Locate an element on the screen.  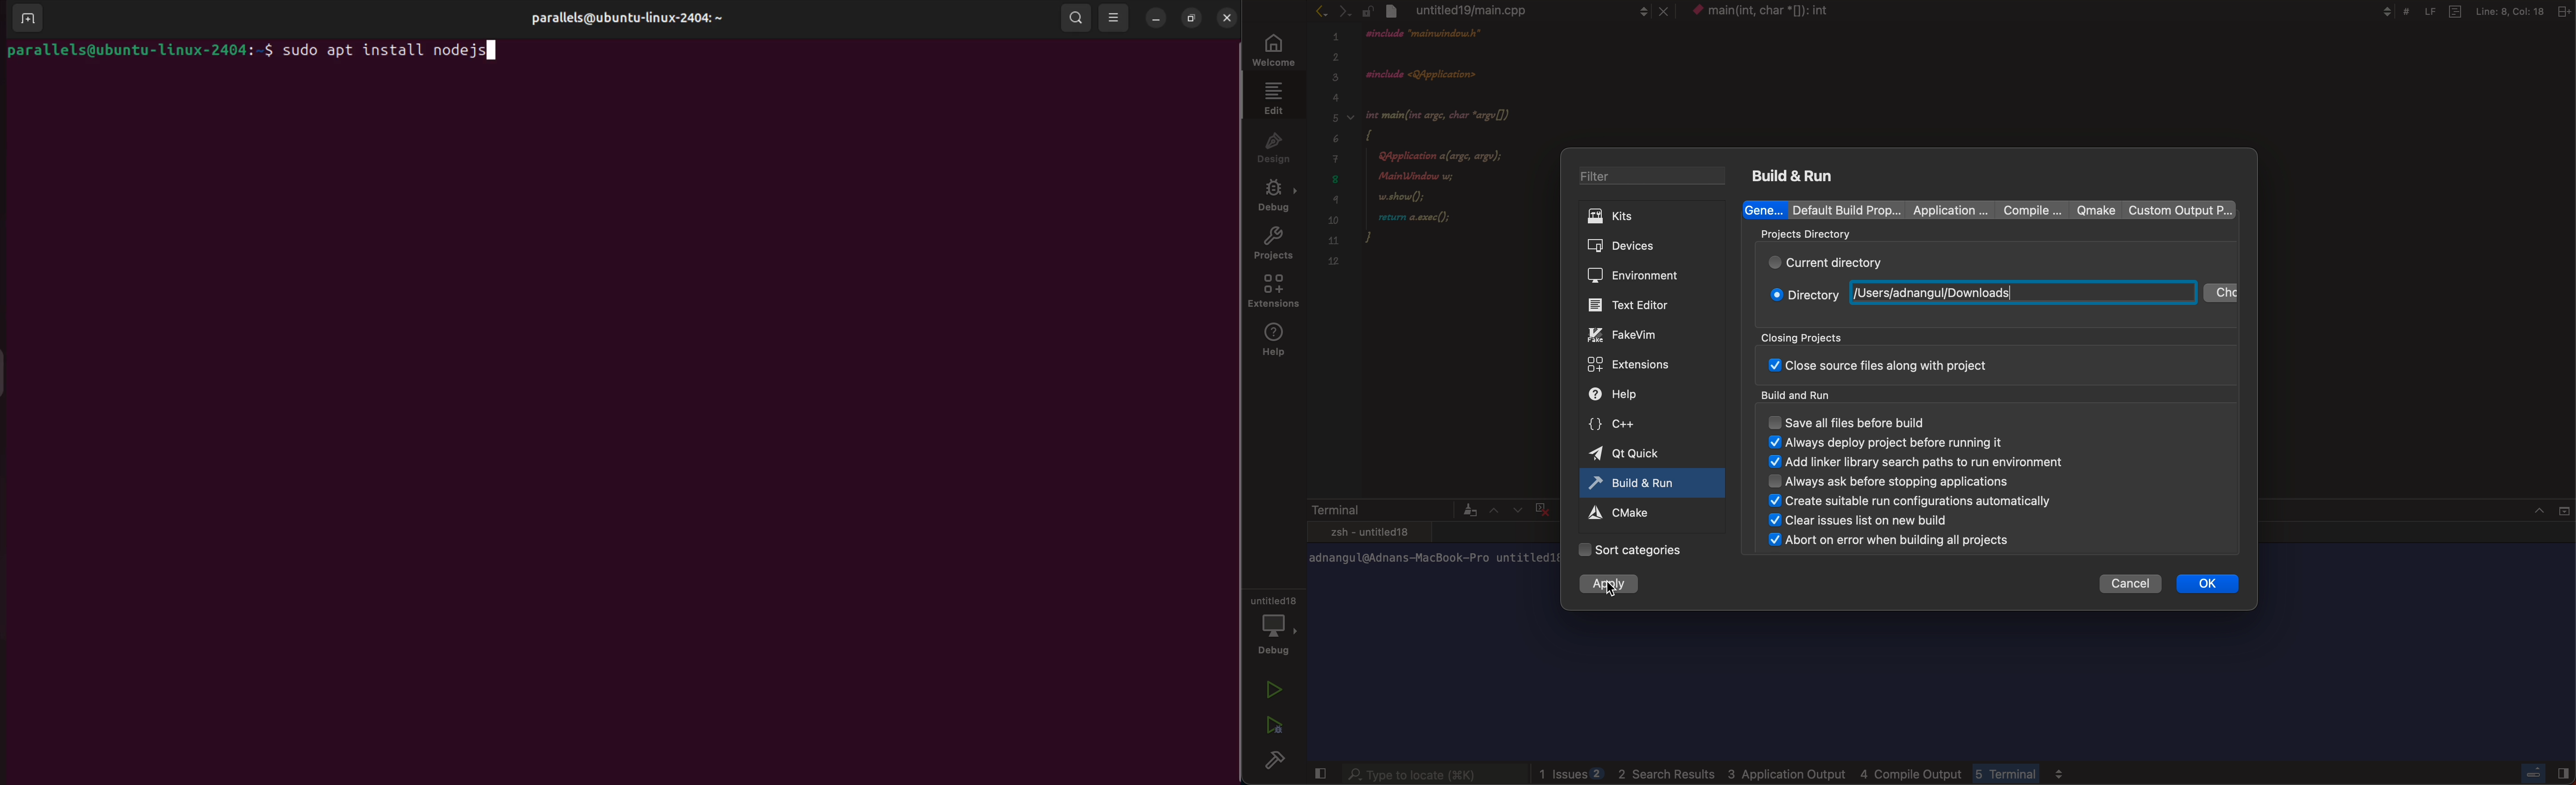
design is located at coordinates (1275, 145).